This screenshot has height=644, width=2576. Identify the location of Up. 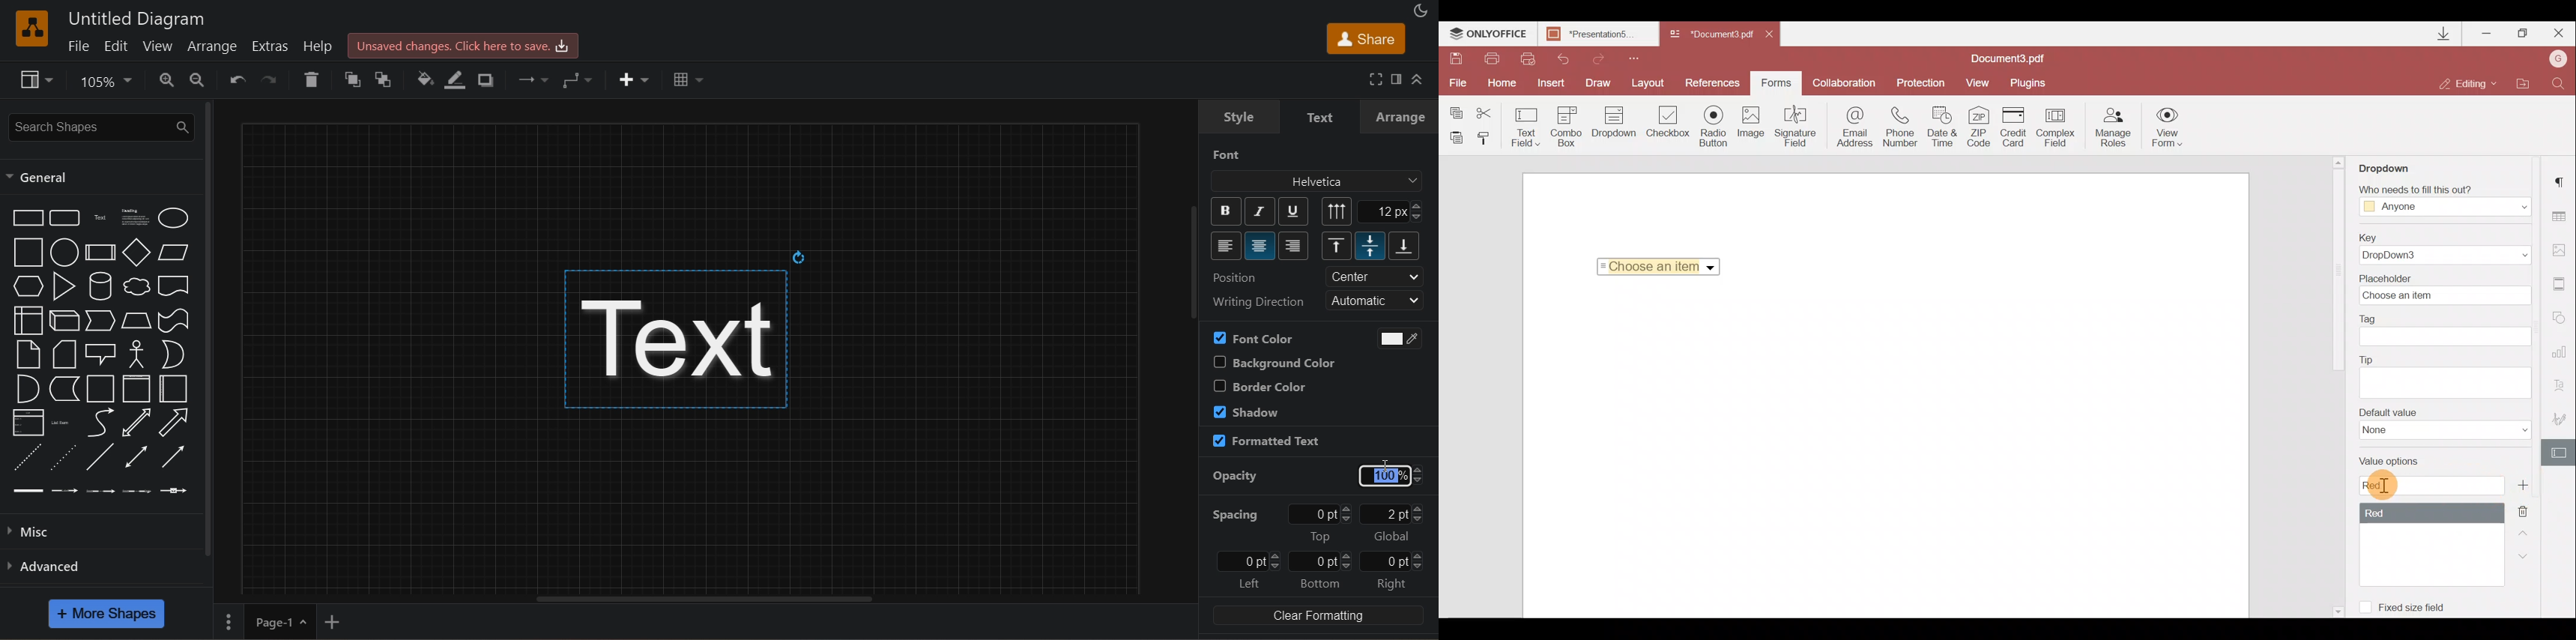
(2525, 531).